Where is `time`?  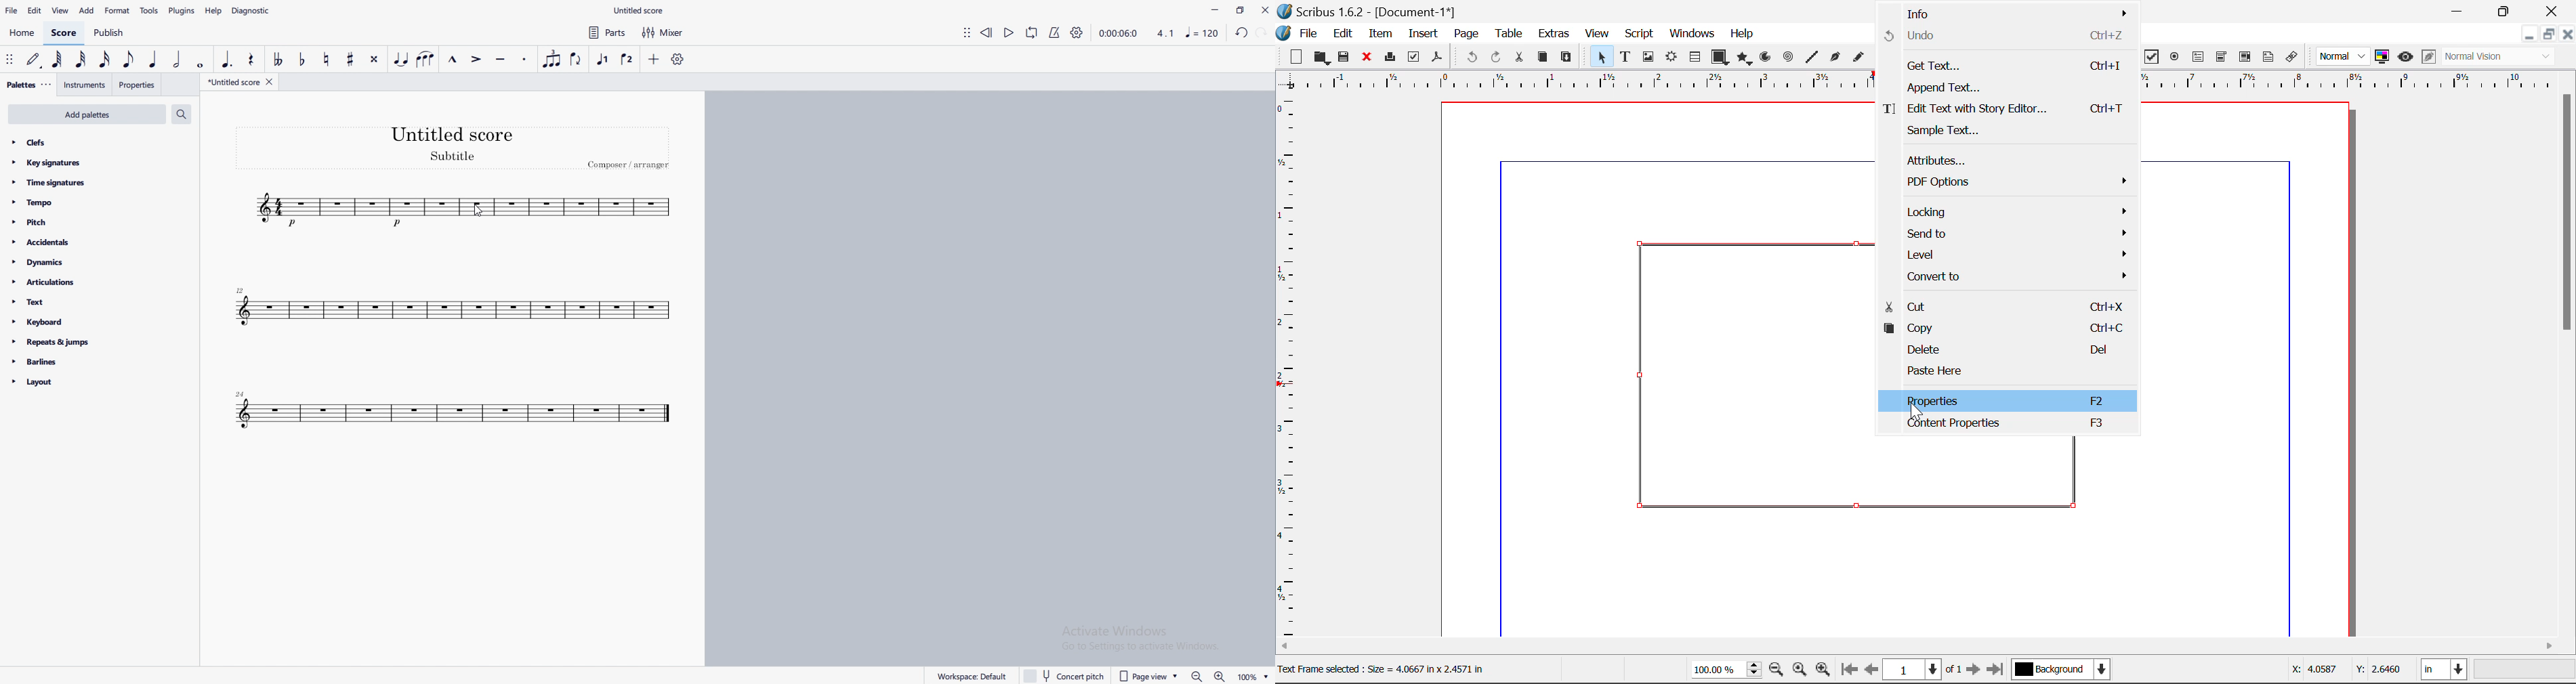 time is located at coordinates (1119, 32).